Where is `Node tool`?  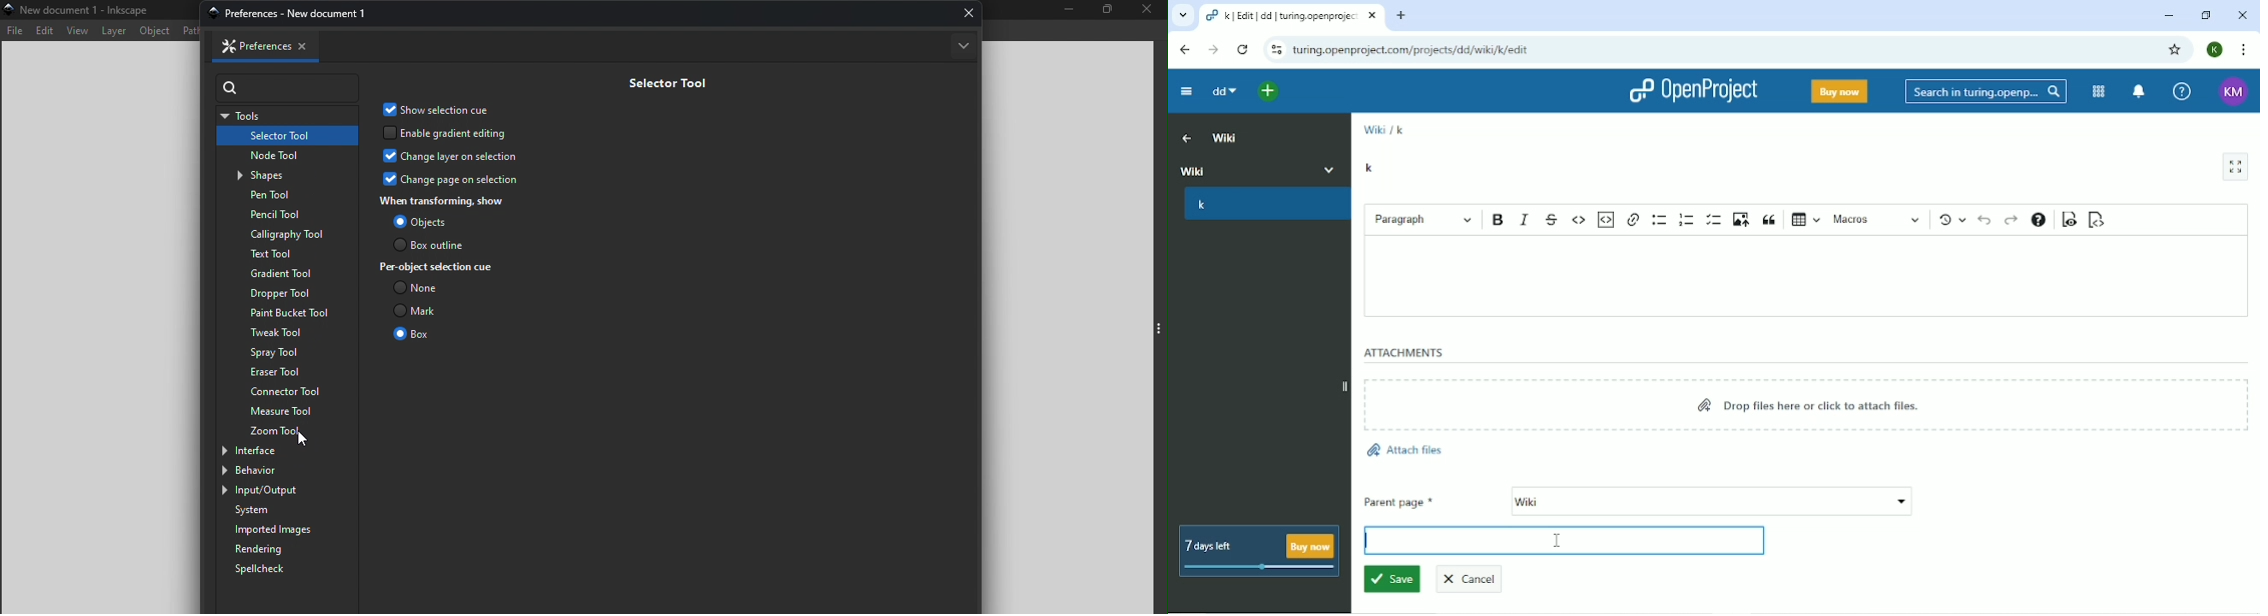 Node tool is located at coordinates (269, 156).